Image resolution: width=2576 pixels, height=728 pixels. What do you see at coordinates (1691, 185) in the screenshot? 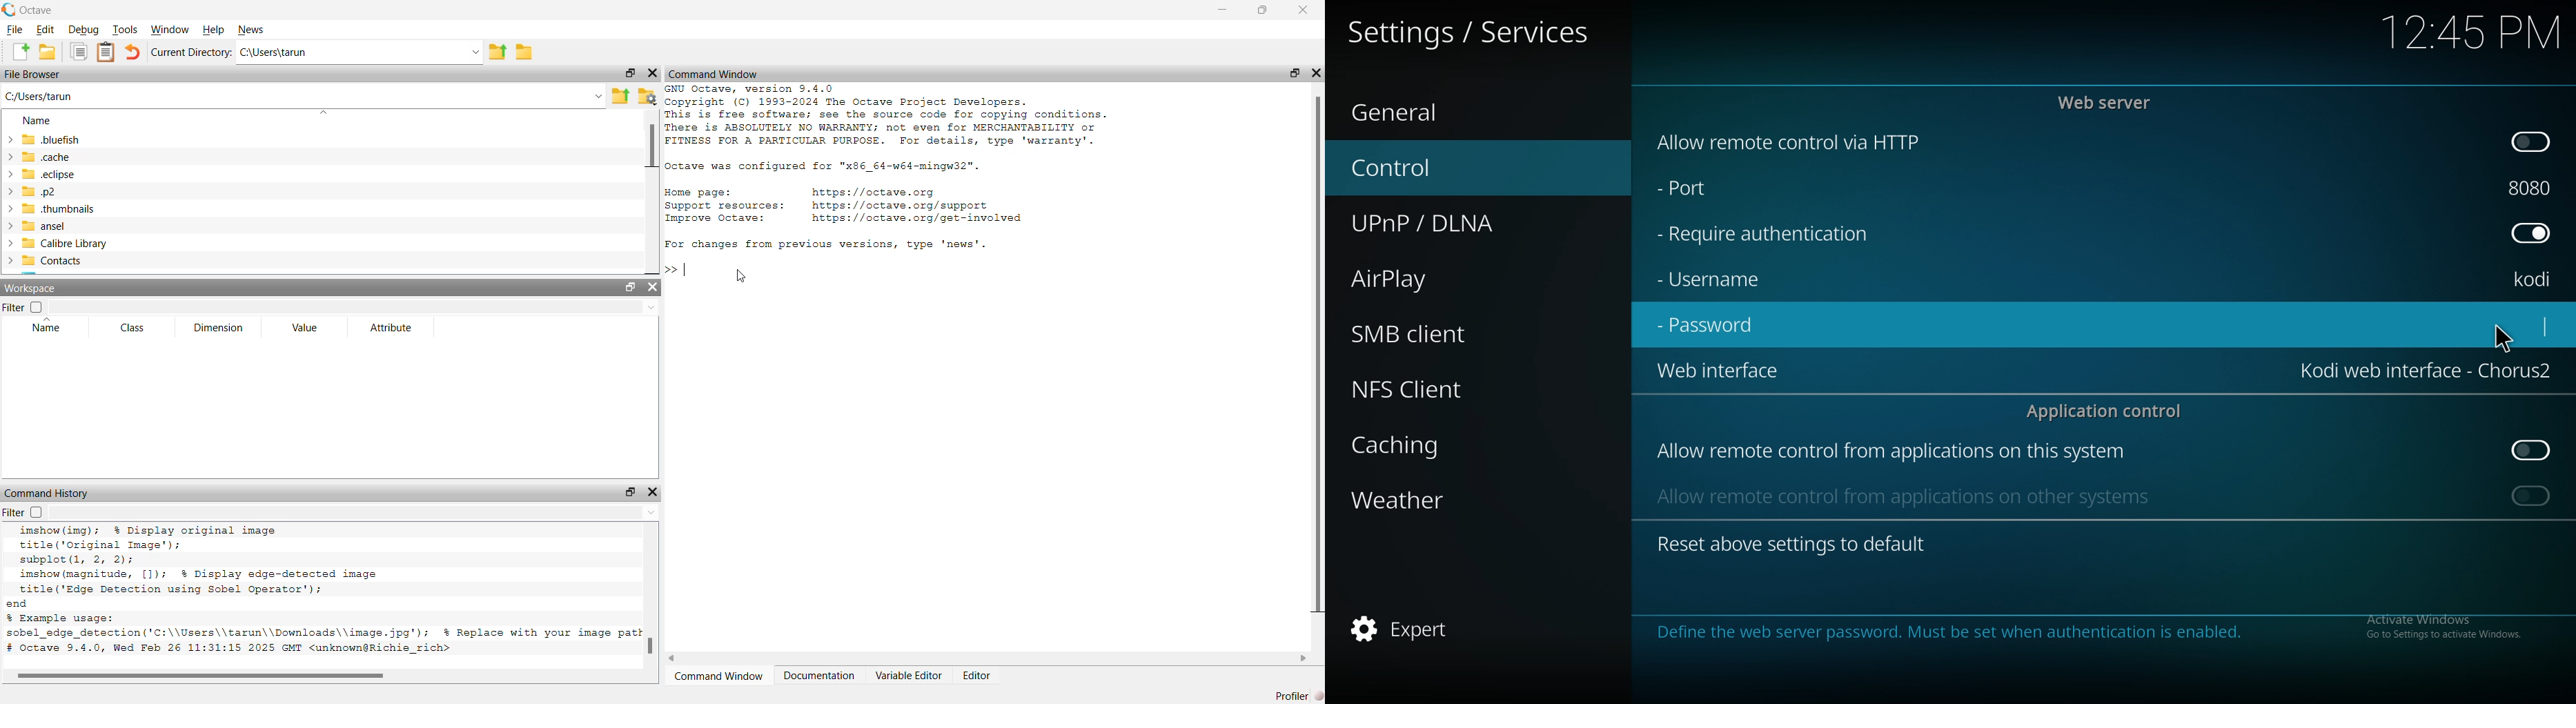
I see `port` at bounding box center [1691, 185].